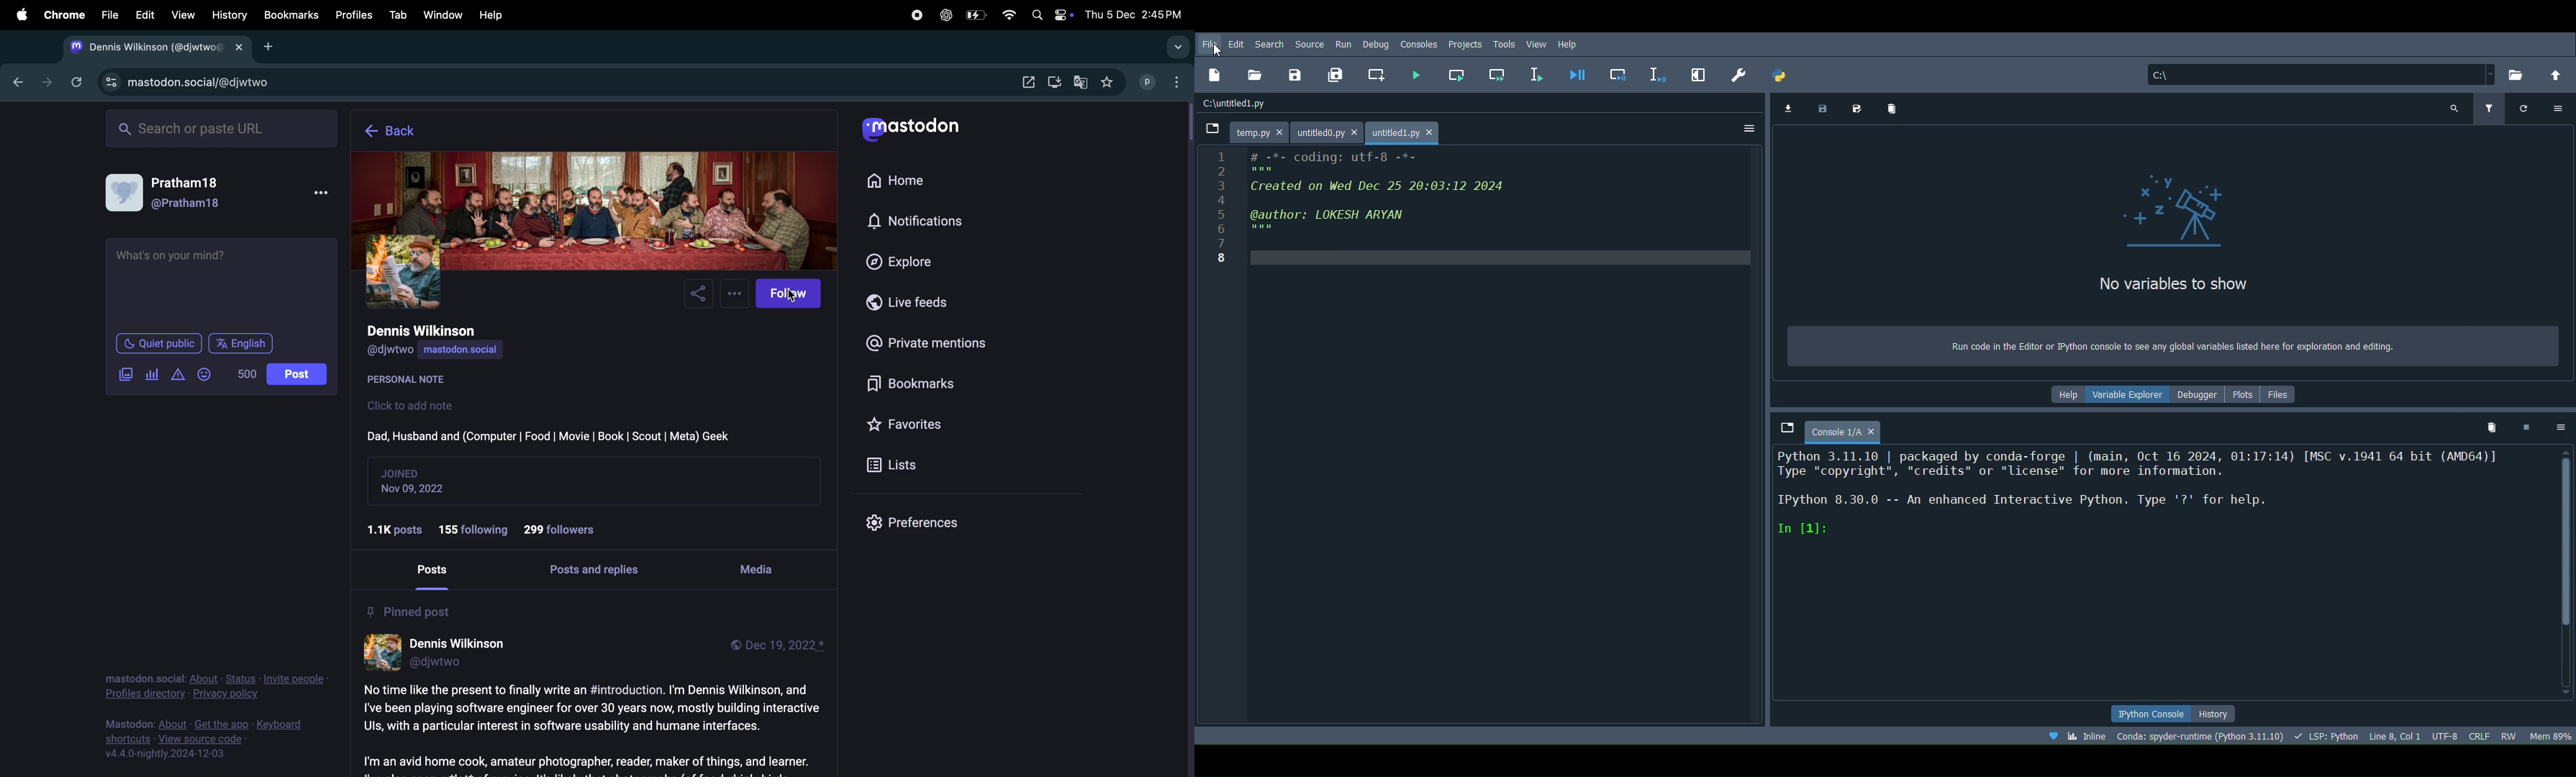 This screenshot has width=2576, height=784. I want to click on Console 1/A, so click(1847, 429).